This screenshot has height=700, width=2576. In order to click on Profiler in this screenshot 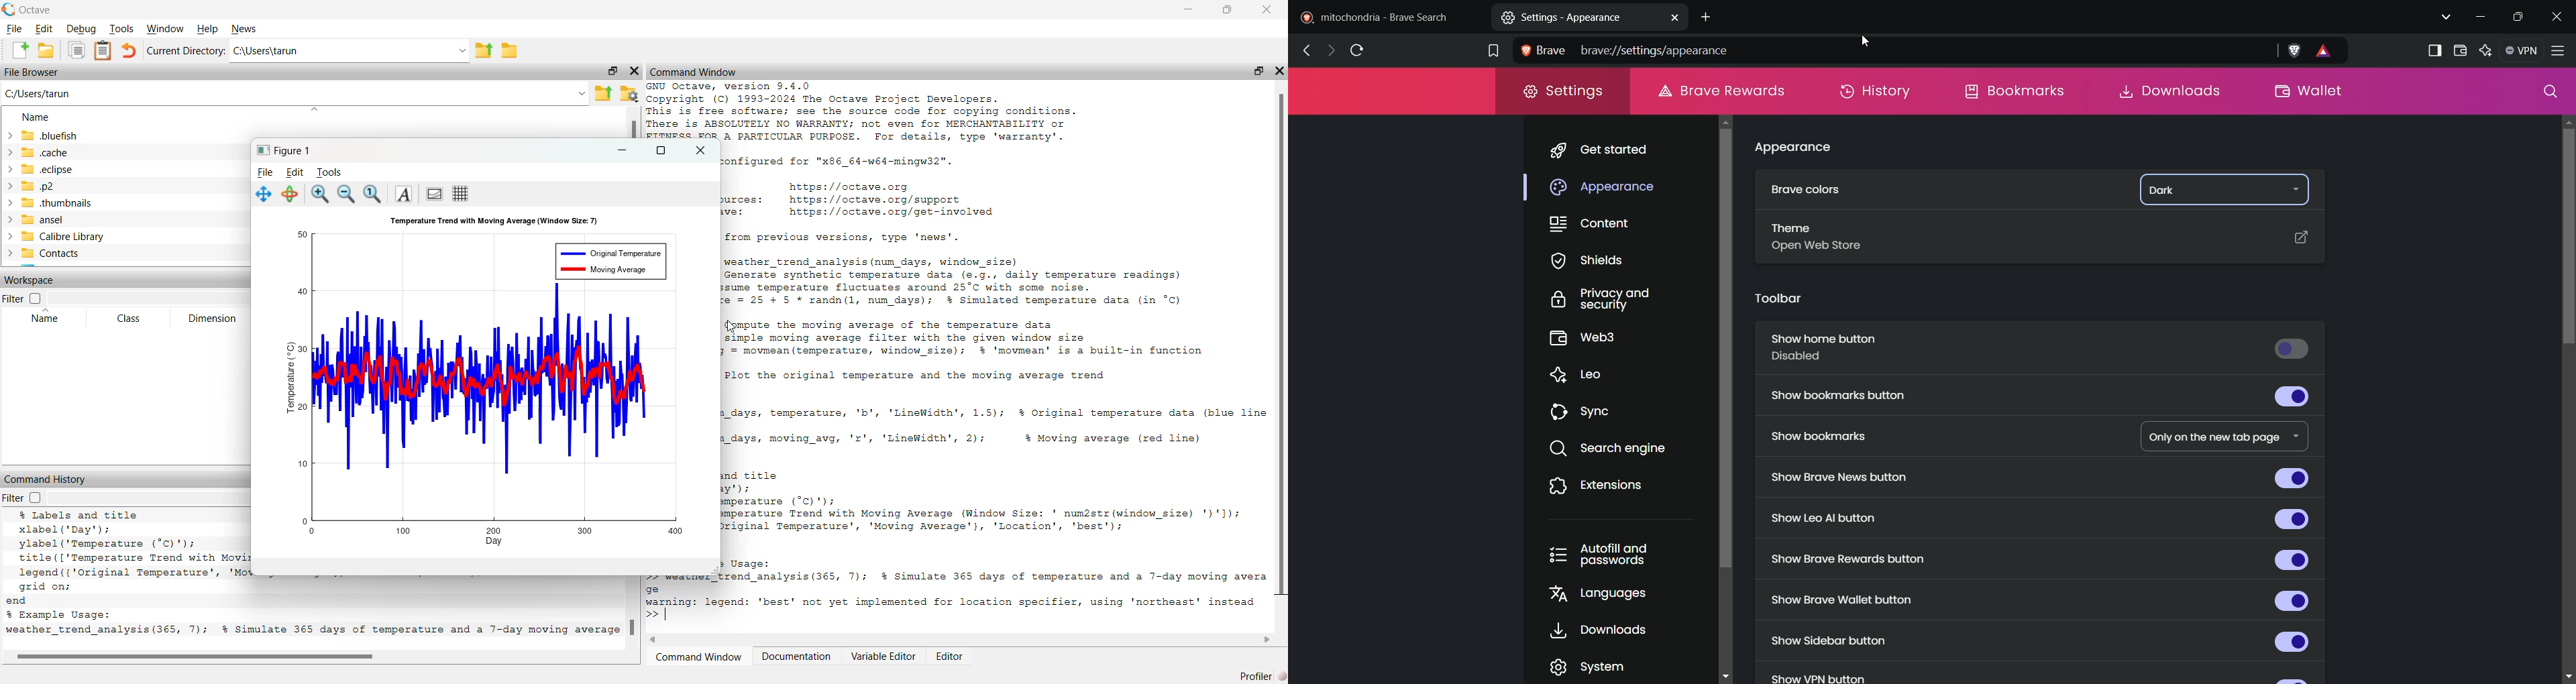, I will do `click(1260, 676)`.